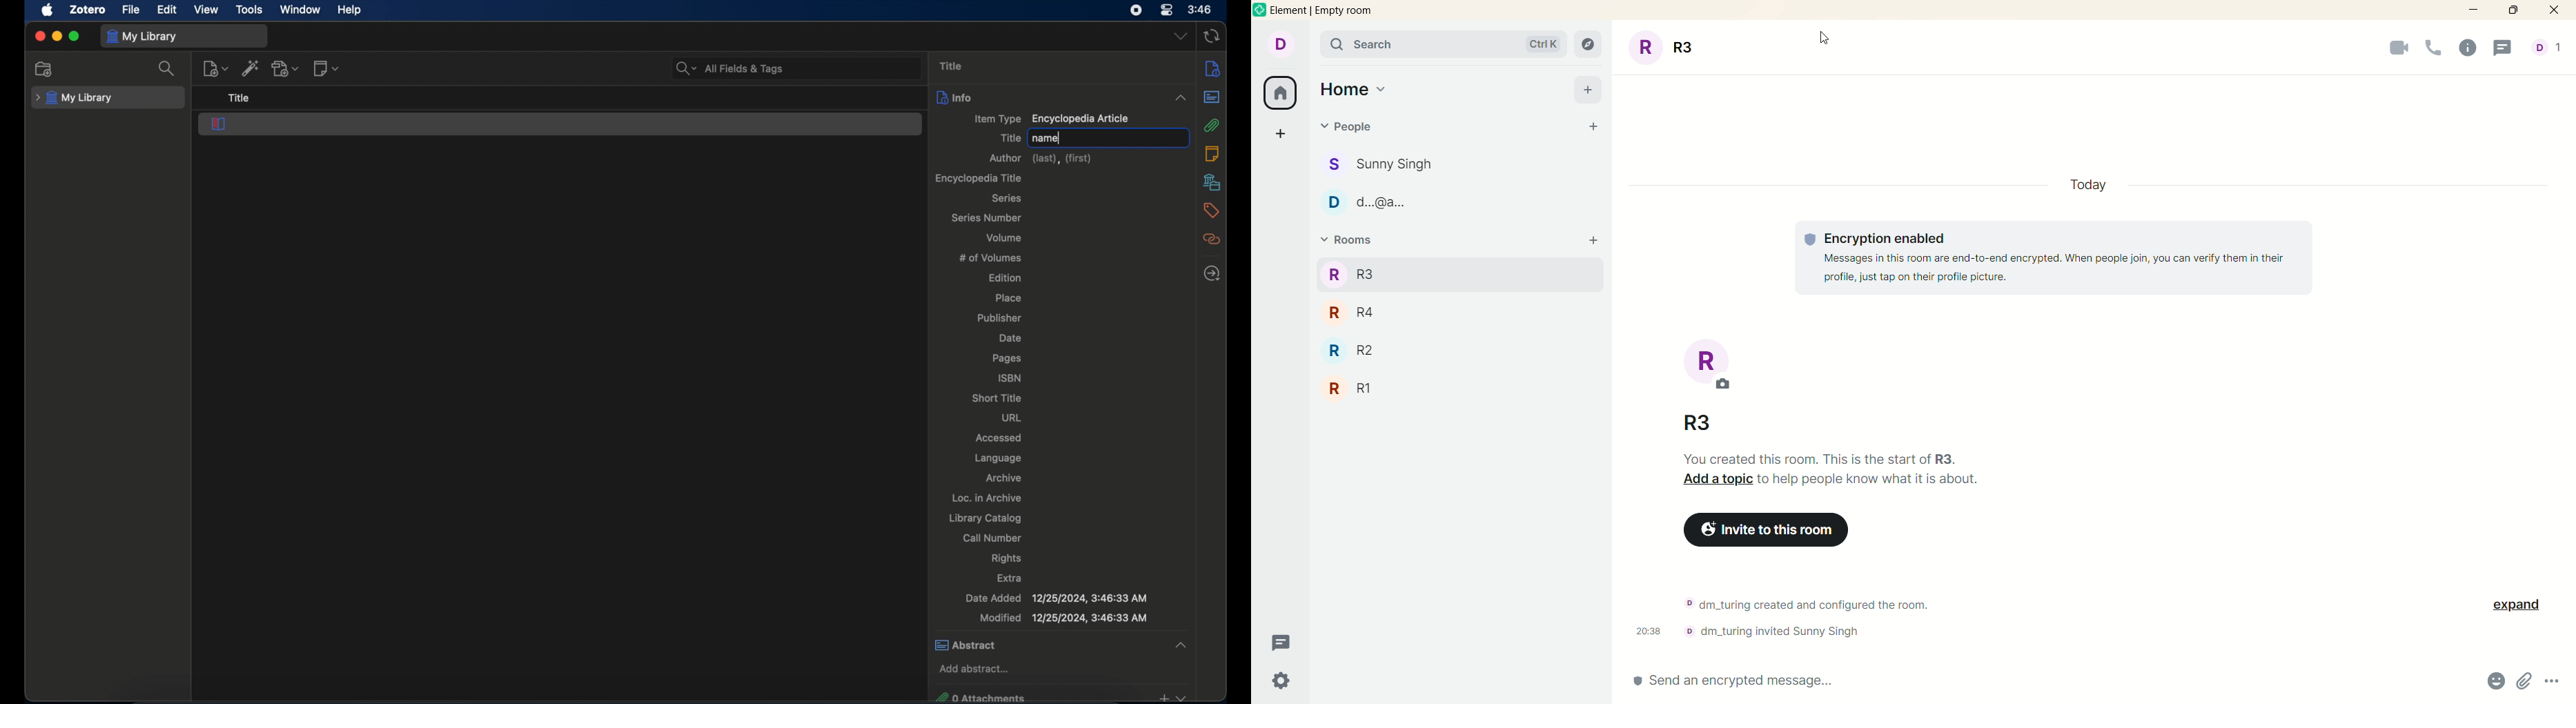  I want to click on , so click(1769, 634).